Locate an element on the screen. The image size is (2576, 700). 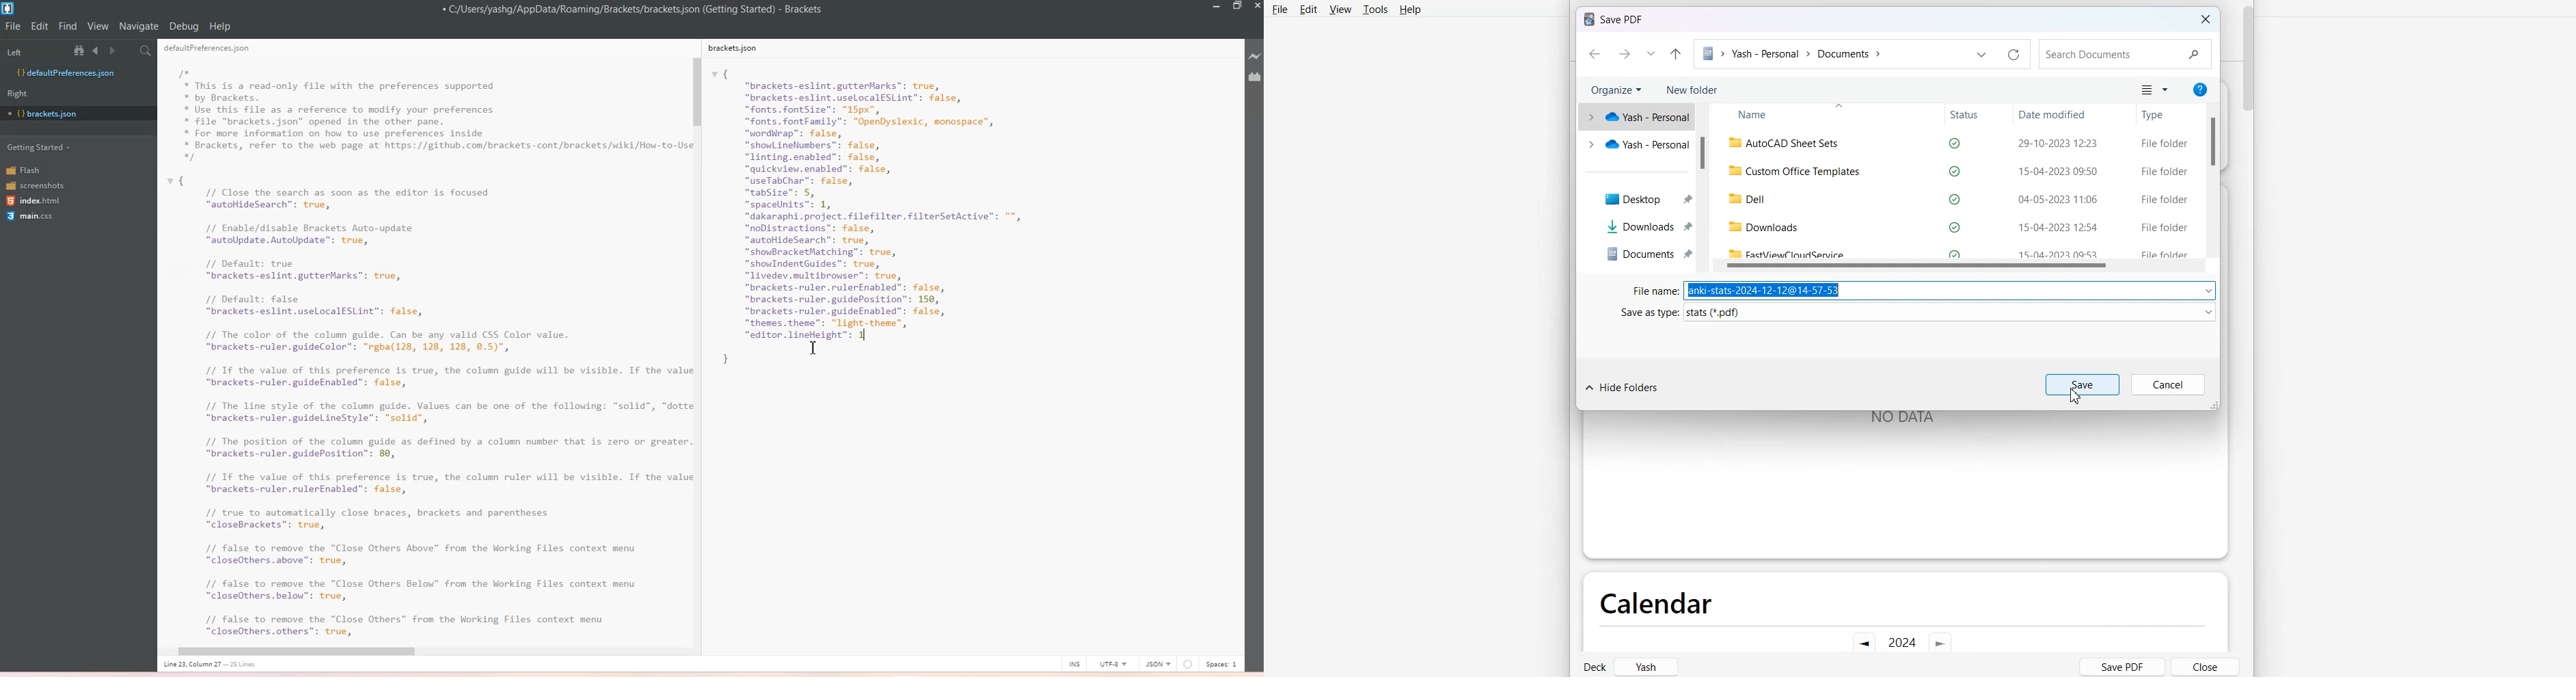
Close is located at coordinates (2206, 667).